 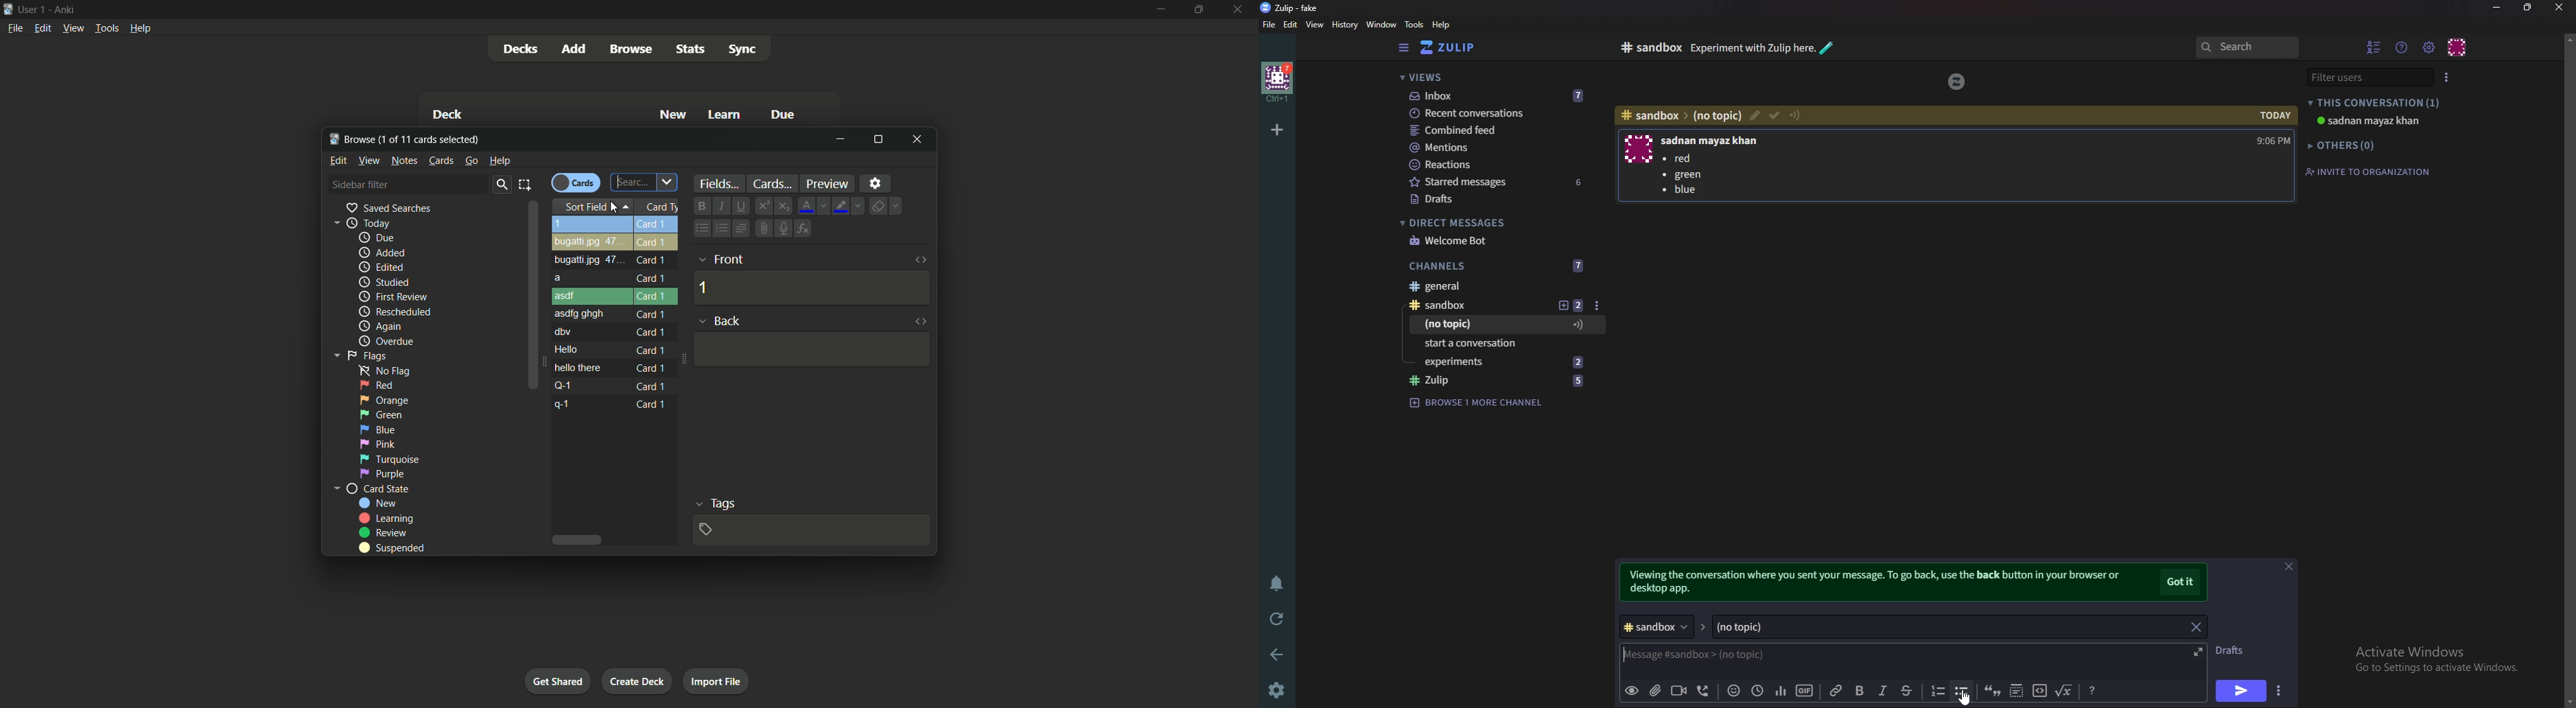 What do you see at coordinates (389, 342) in the screenshot?
I see `overdue` at bounding box center [389, 342].